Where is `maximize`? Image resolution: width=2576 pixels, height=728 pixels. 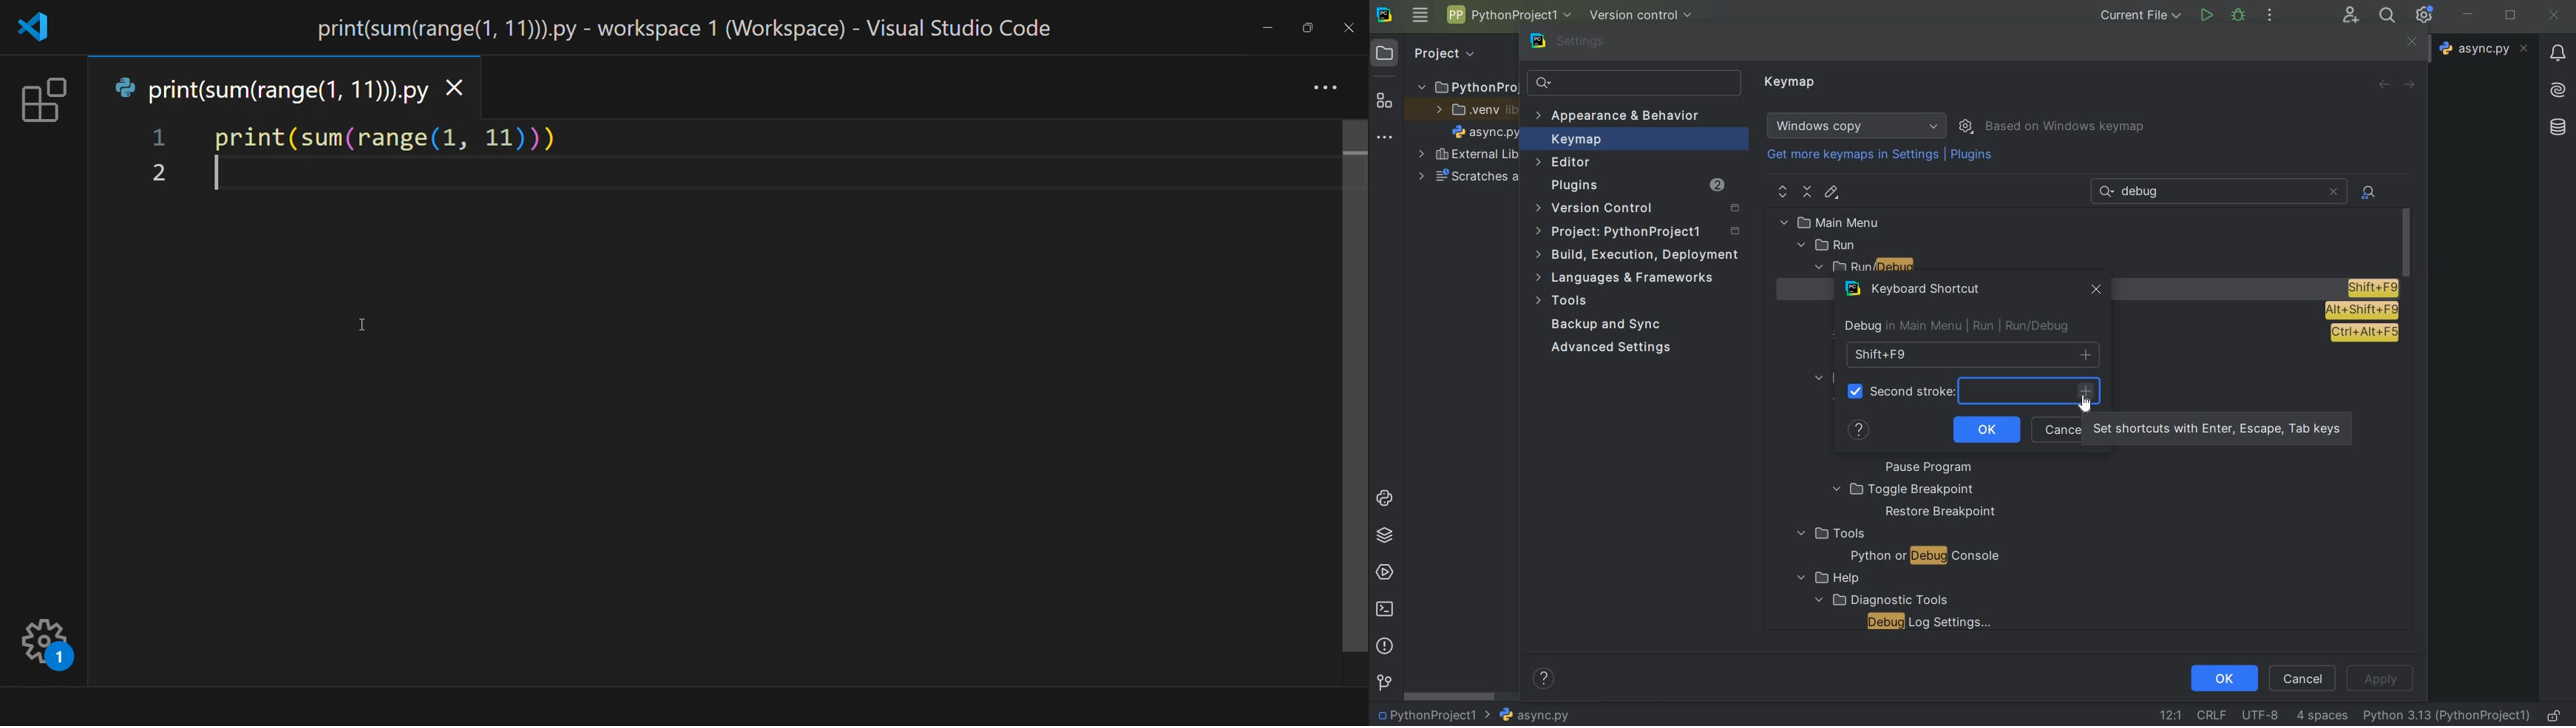
maximize is located at coordinates (1307, 26).